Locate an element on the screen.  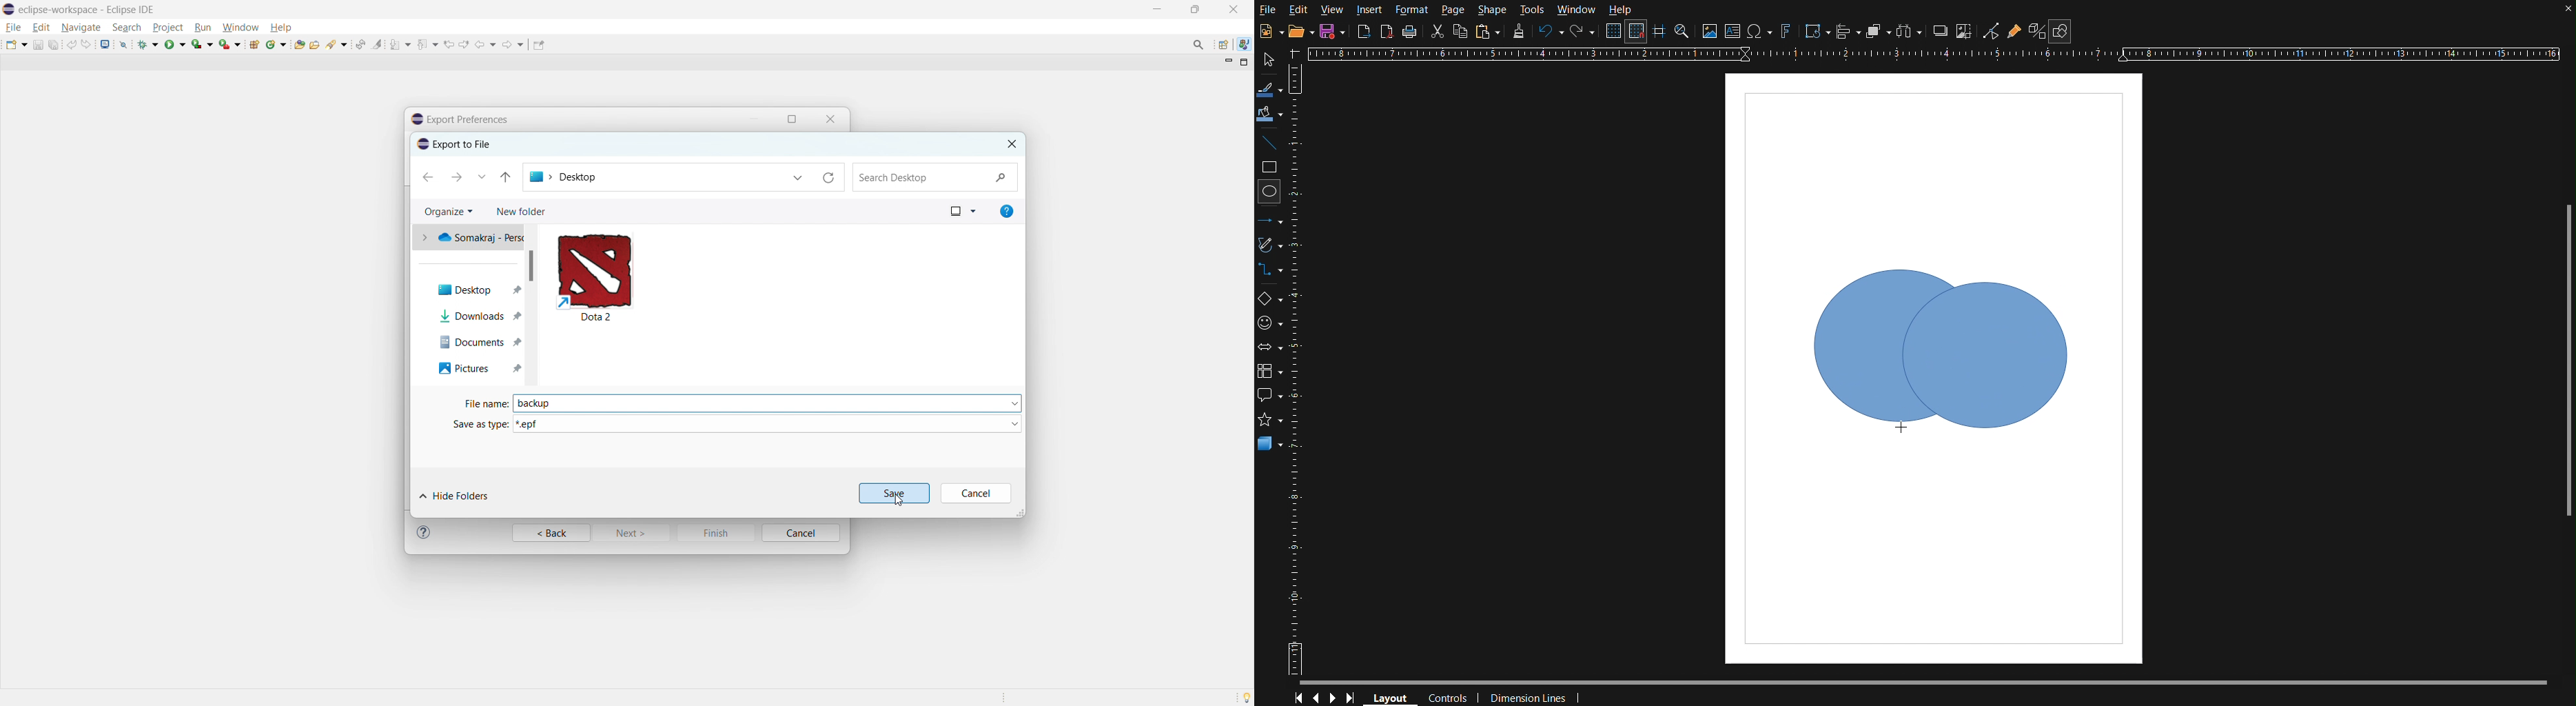
pin editor is located at coordinates (538, 44).